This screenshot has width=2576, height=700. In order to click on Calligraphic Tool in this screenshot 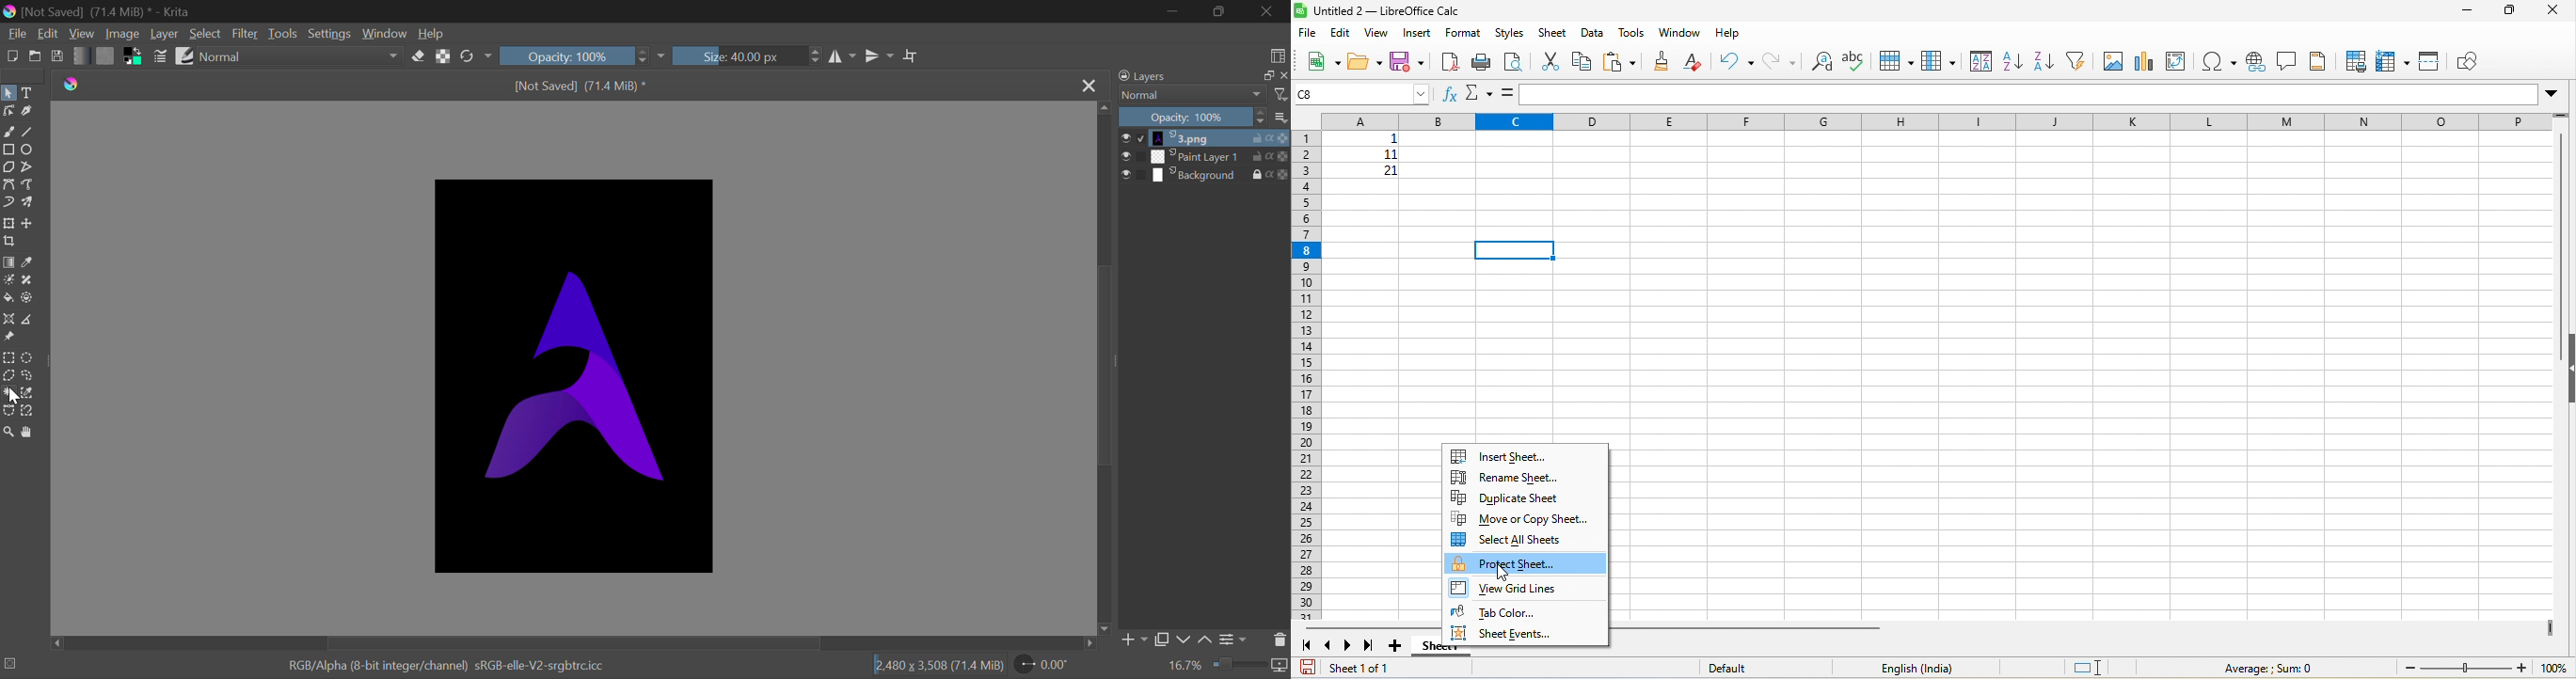, I will do `click(30, 114)`.